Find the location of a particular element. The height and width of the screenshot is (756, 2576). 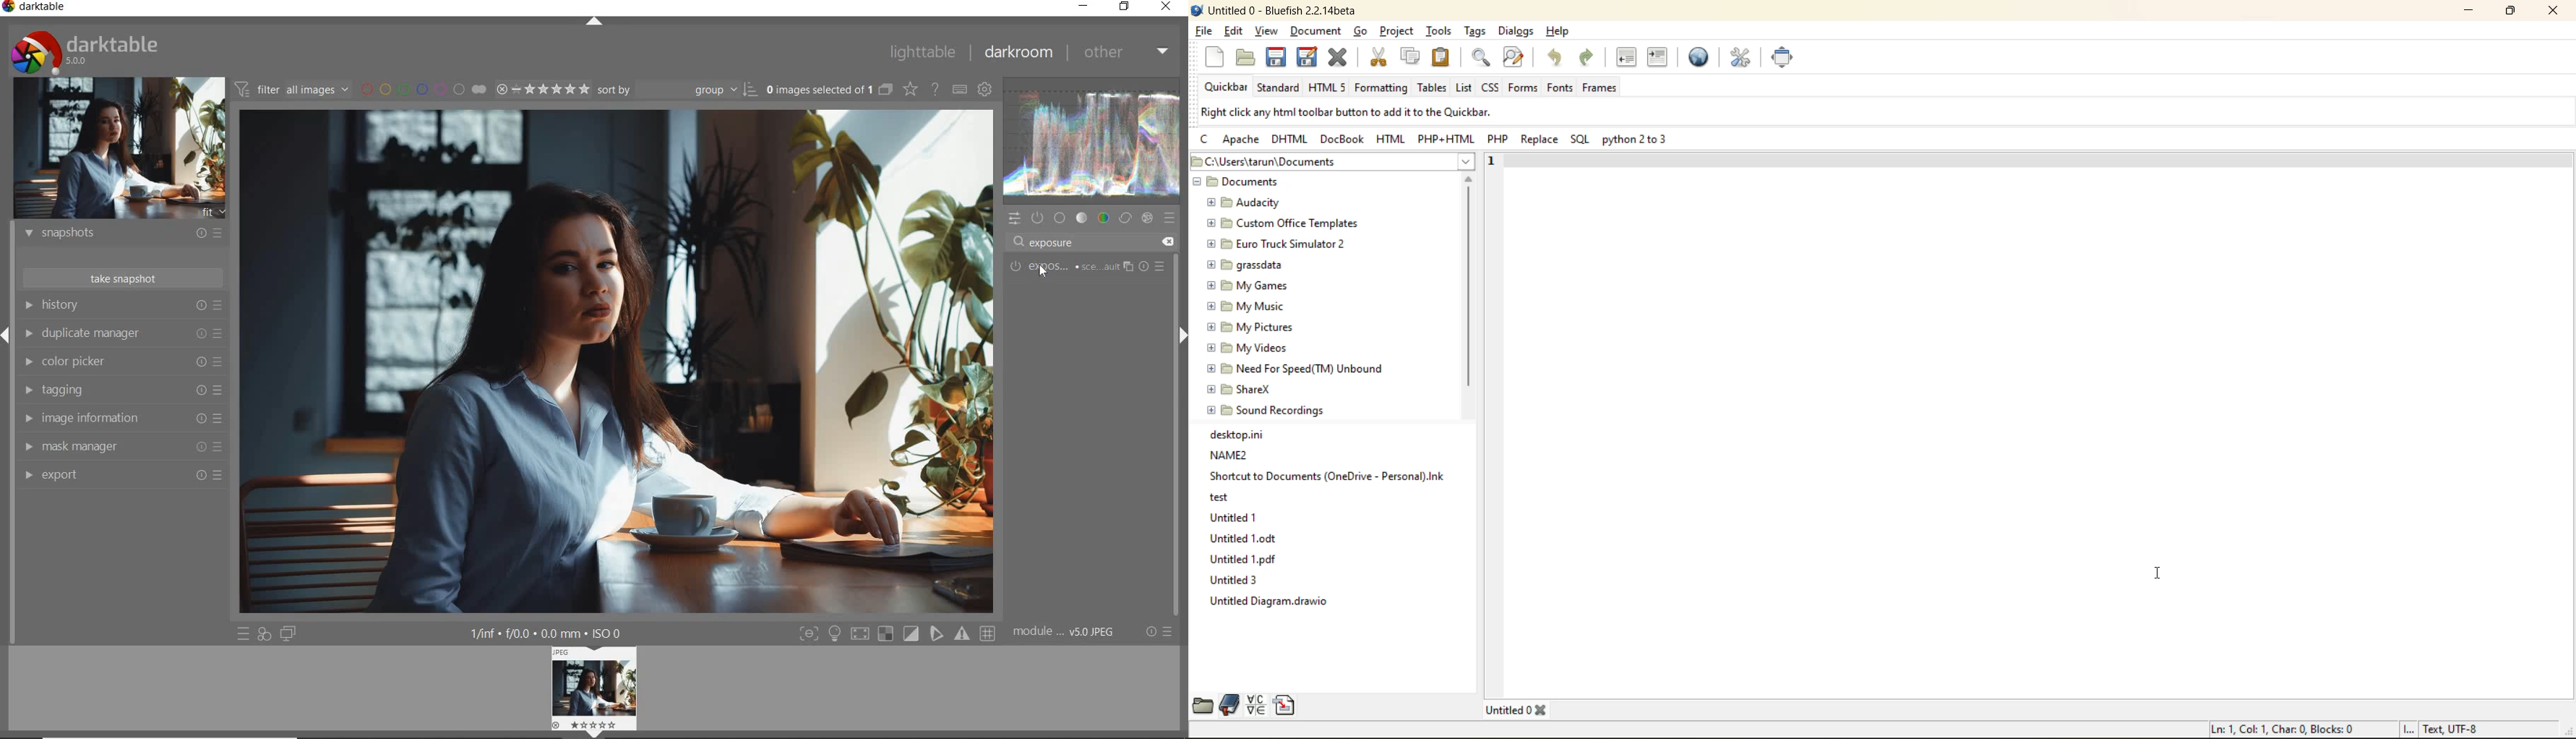

reset or presets & preferences is located at coordinates (1159, 632).